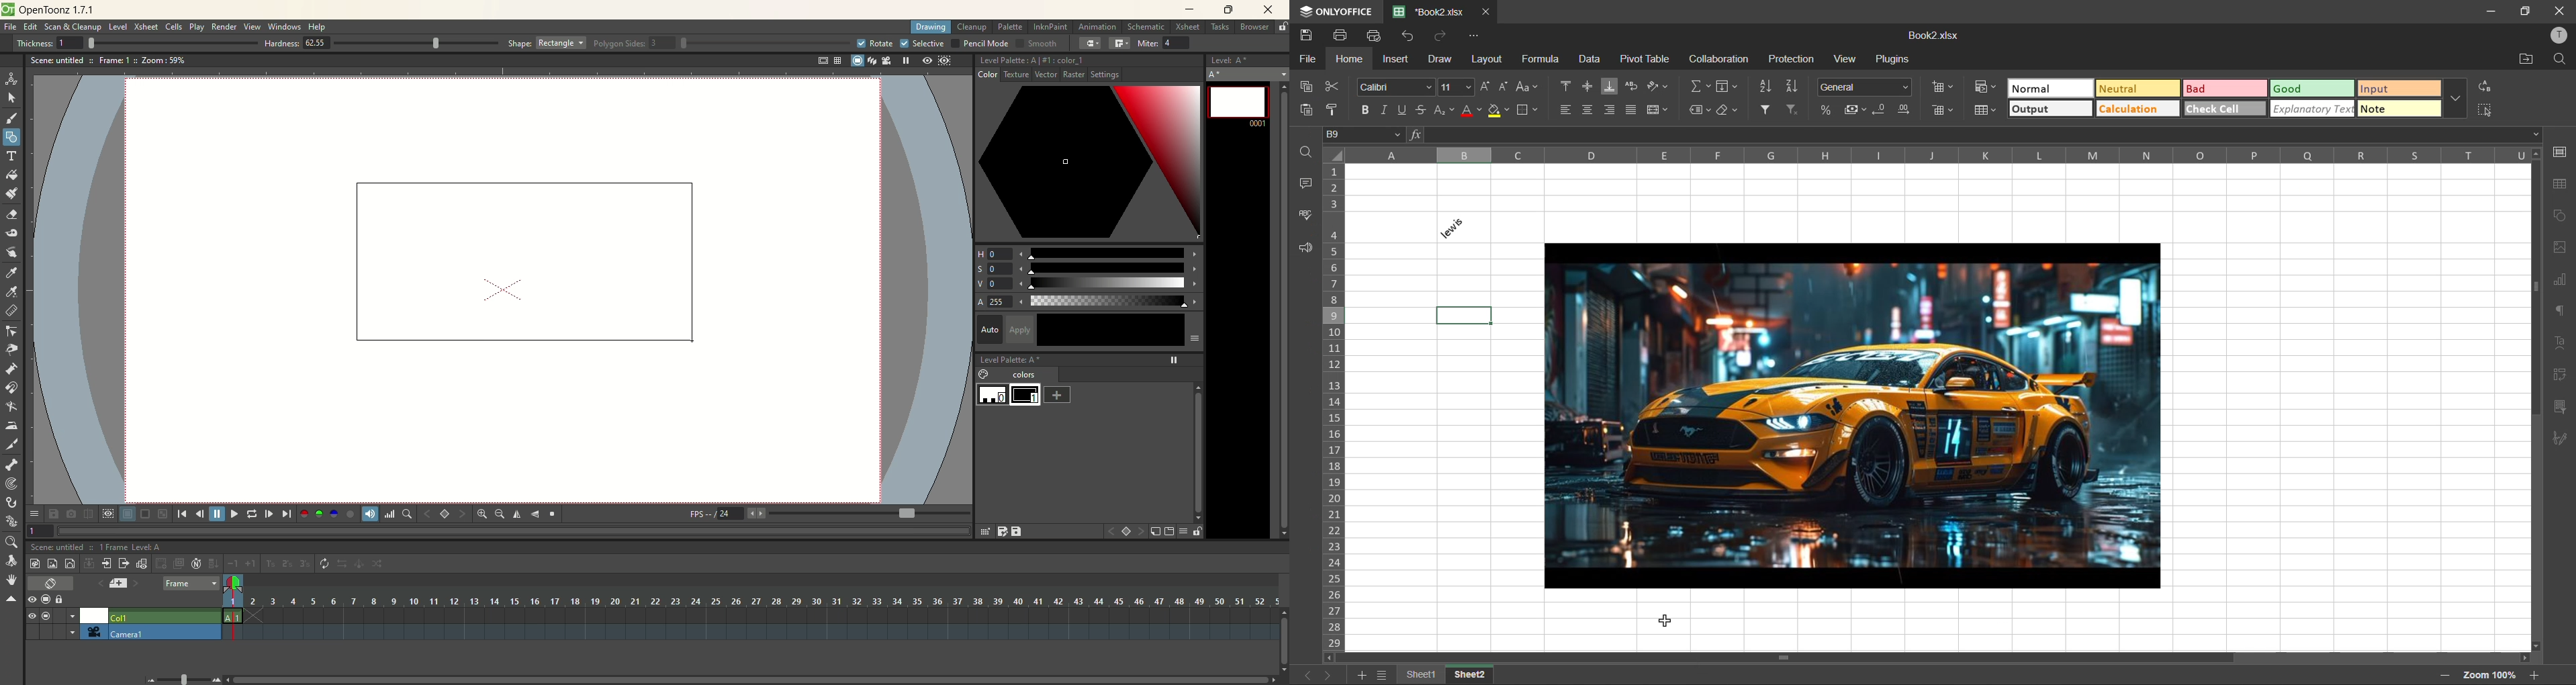 This screenshot has height=700, width=2576. I want to click on checkered background, so click(164, 514).